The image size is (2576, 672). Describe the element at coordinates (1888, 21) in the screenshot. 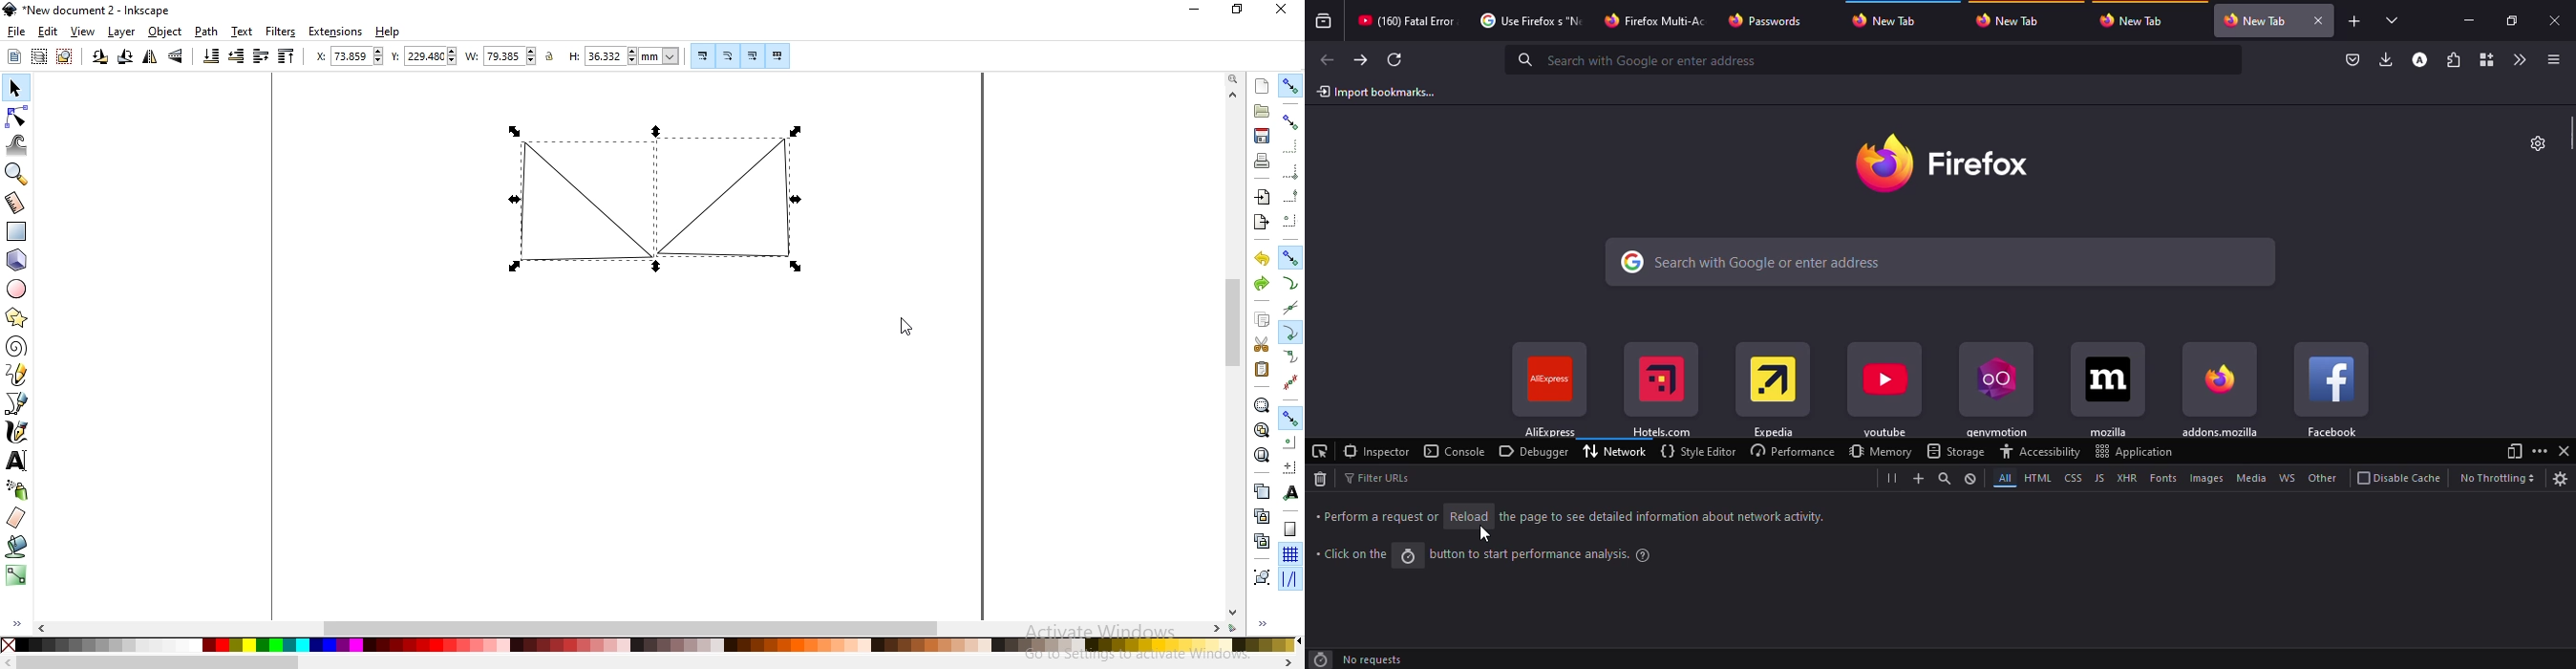

I see `tab` at that location.